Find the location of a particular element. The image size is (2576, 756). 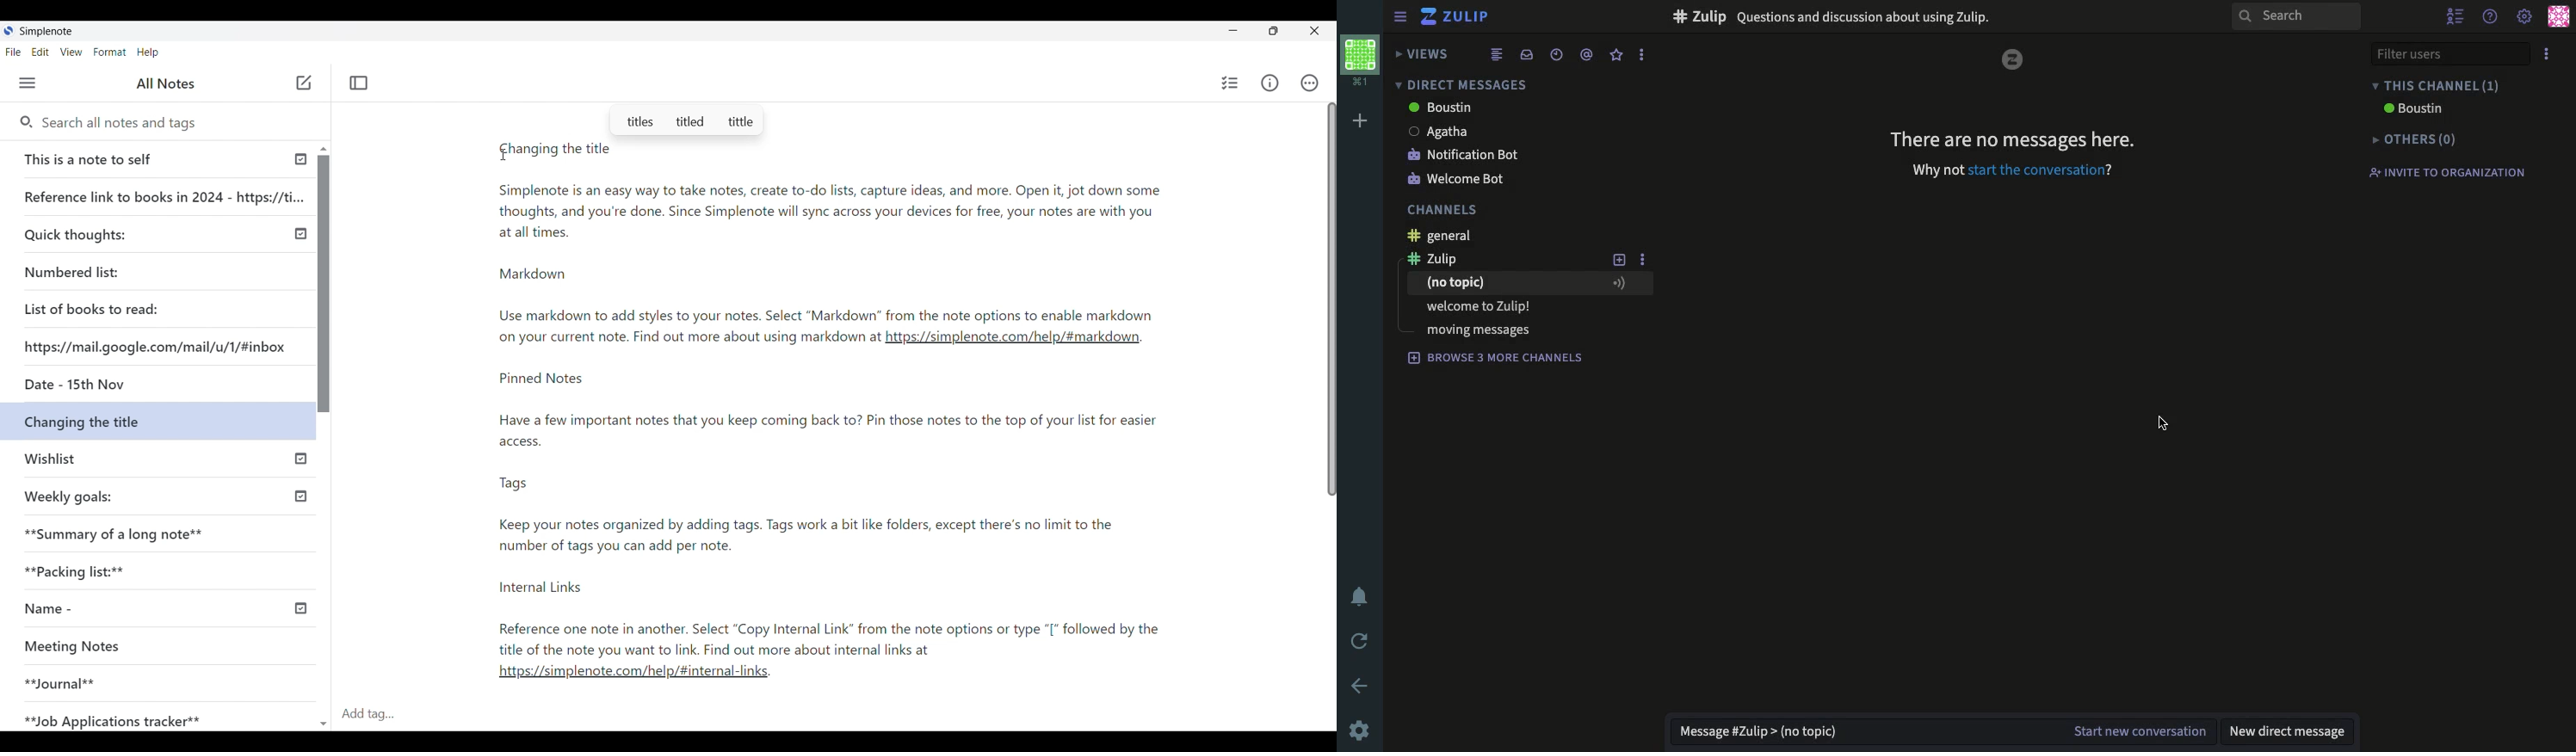

general is located at coordinates (1446, 236).